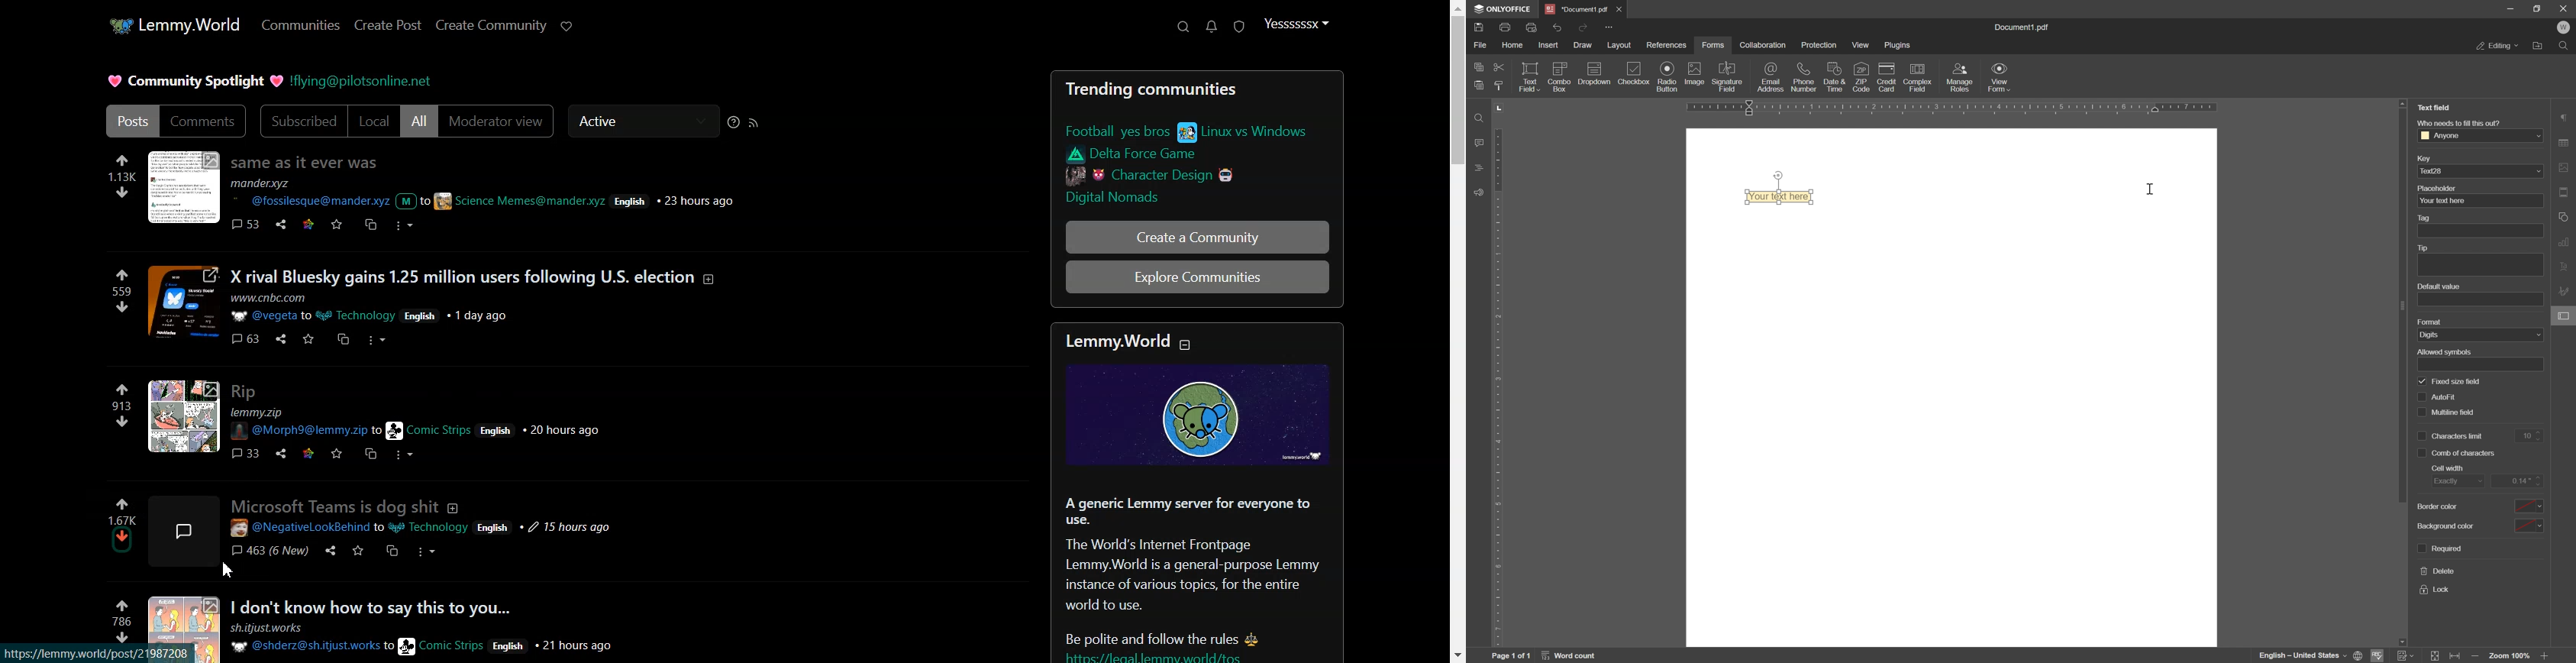  I want to click on spell checking, so click(2379, 656).